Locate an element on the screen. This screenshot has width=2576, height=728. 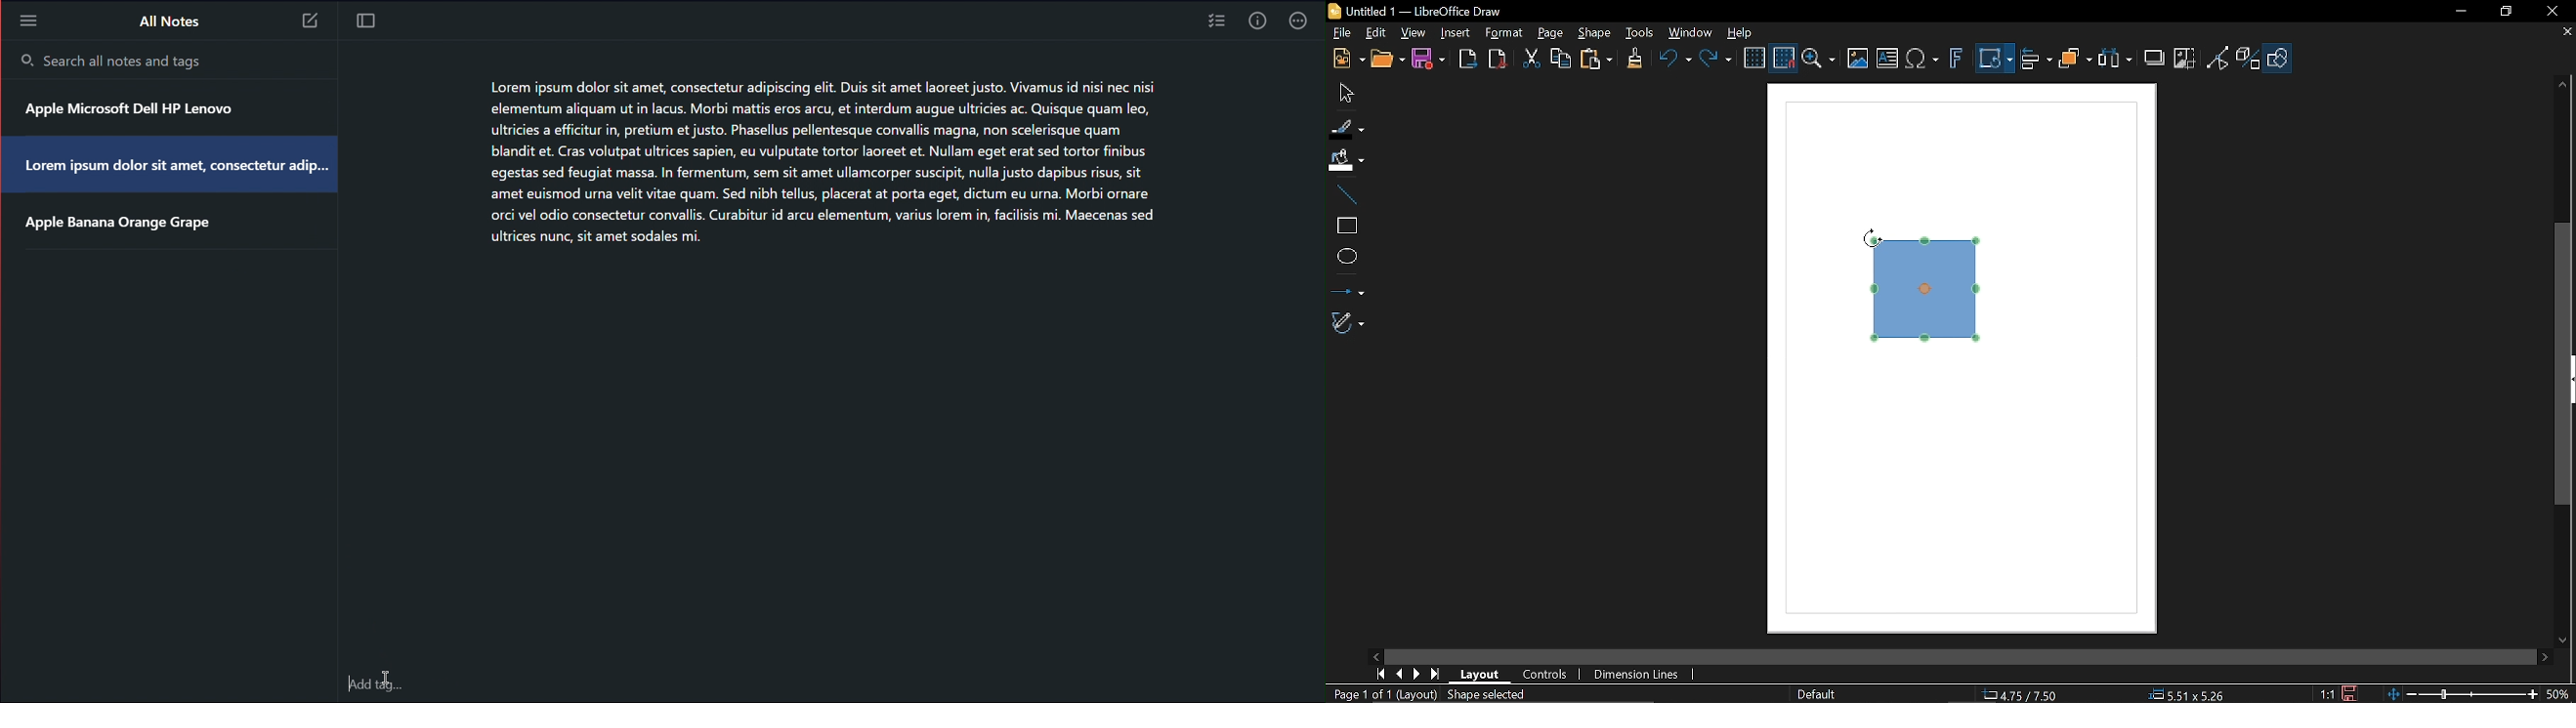
LibreOffice Logo is located at coordinates (1334, 12).